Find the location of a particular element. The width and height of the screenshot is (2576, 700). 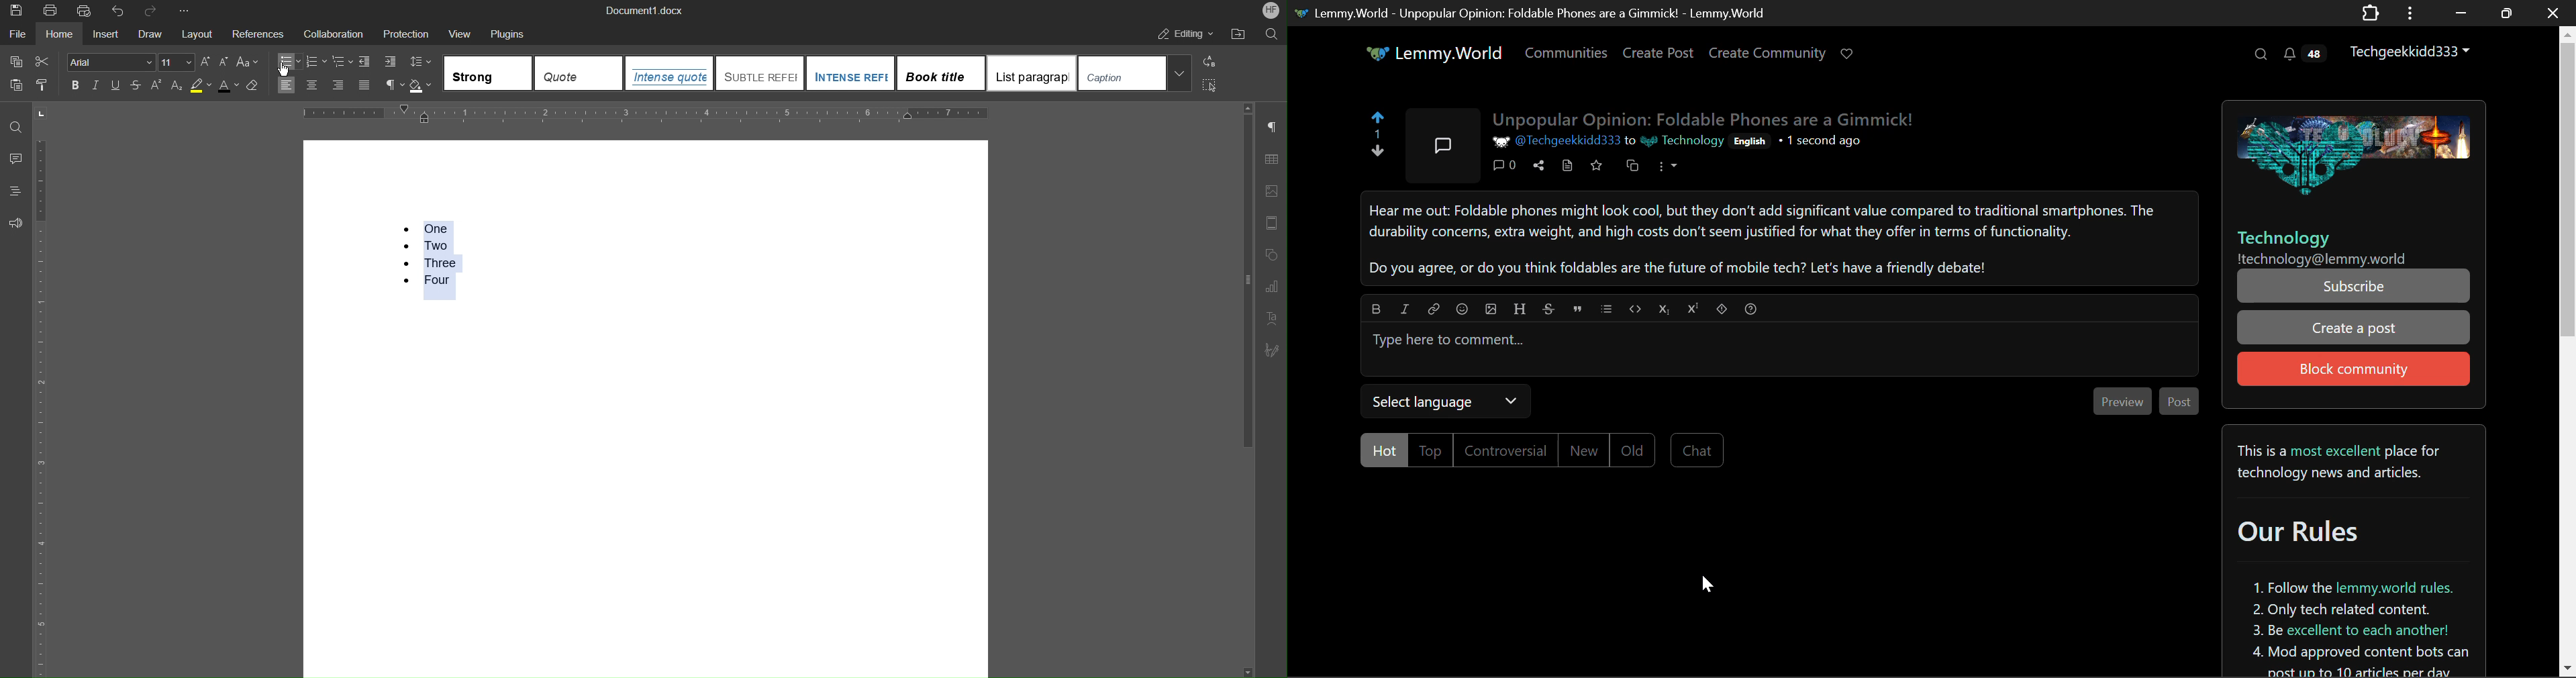

list is located at coordinates (1608, 307).